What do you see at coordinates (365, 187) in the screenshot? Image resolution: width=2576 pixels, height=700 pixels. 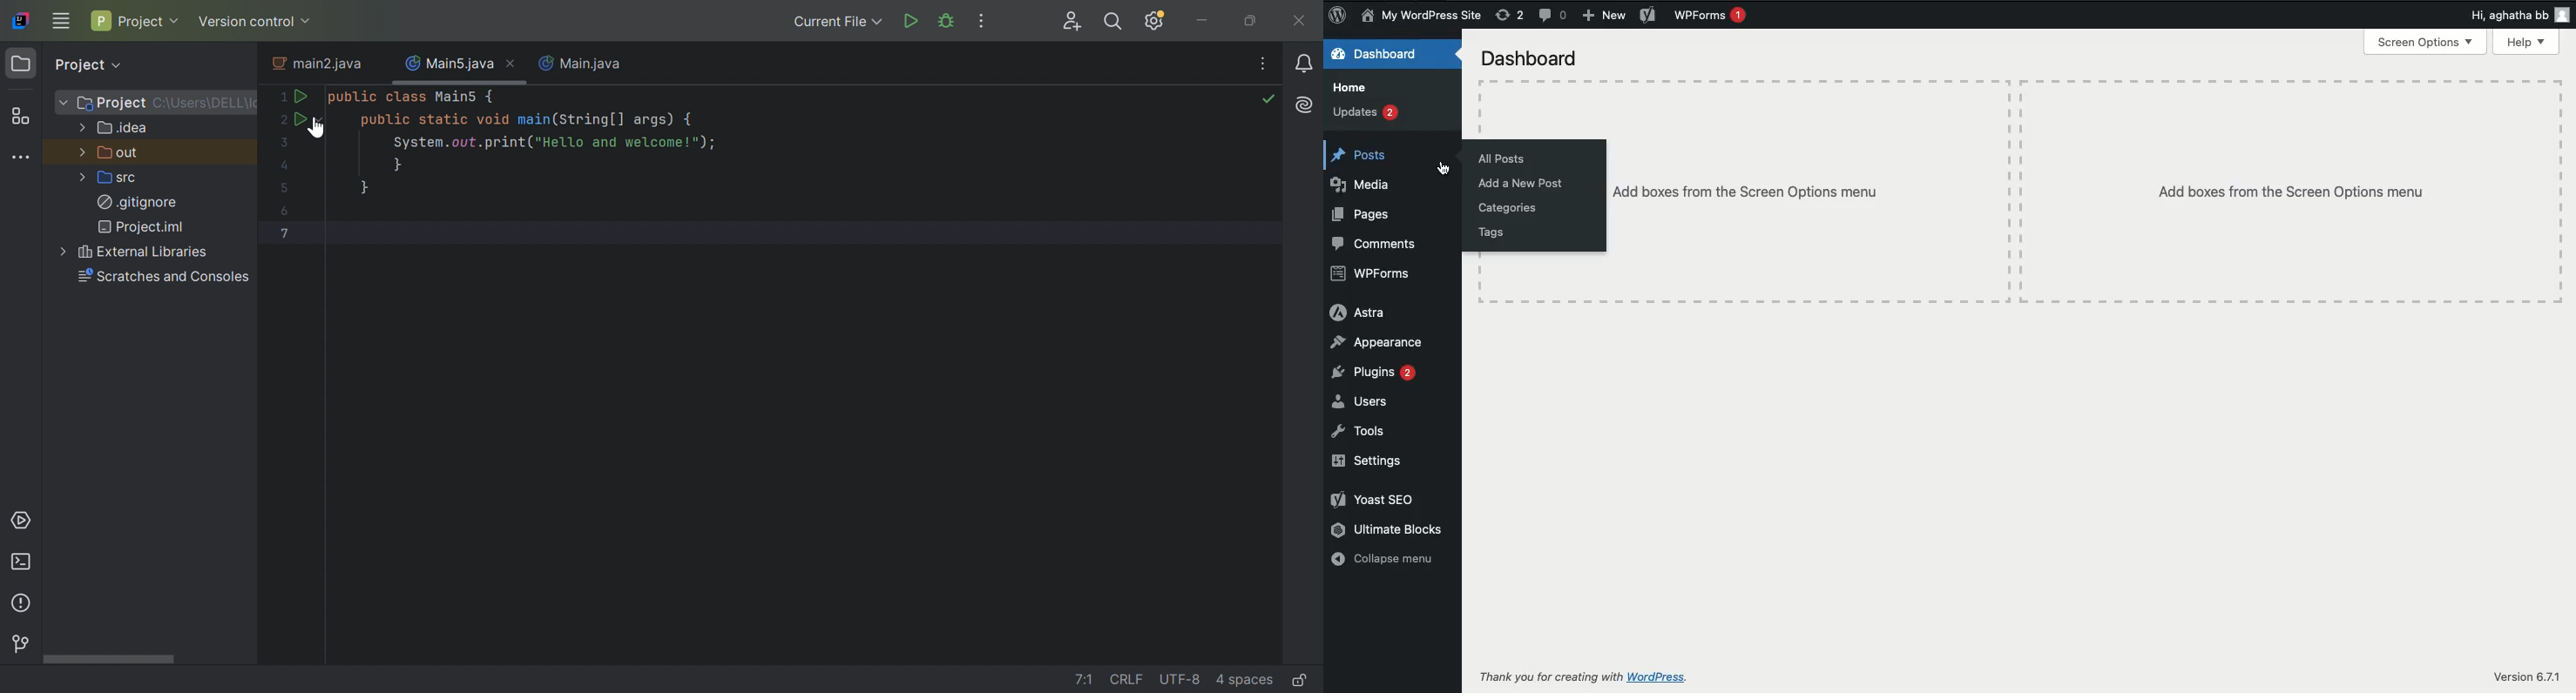 I see `` at bounding box center [365, 187].